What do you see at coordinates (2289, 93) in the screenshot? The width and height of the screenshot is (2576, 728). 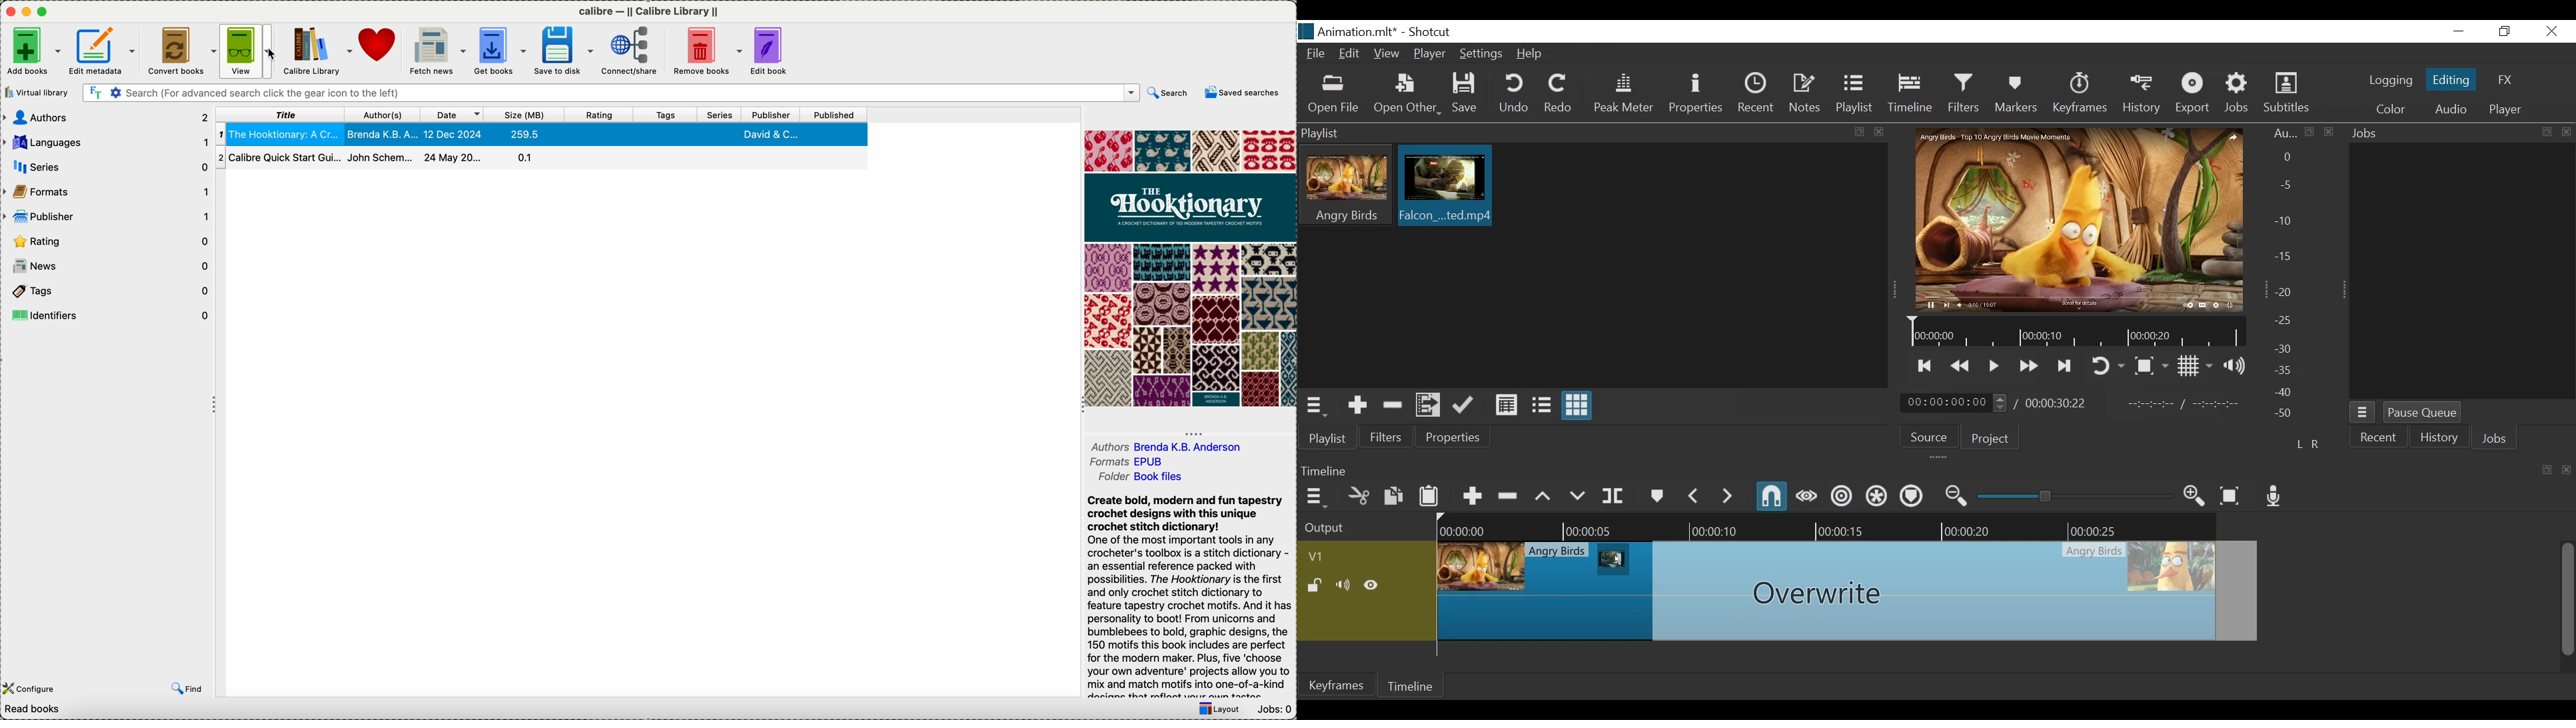 I see `Subtitles` at bounding box center [2289, 93].